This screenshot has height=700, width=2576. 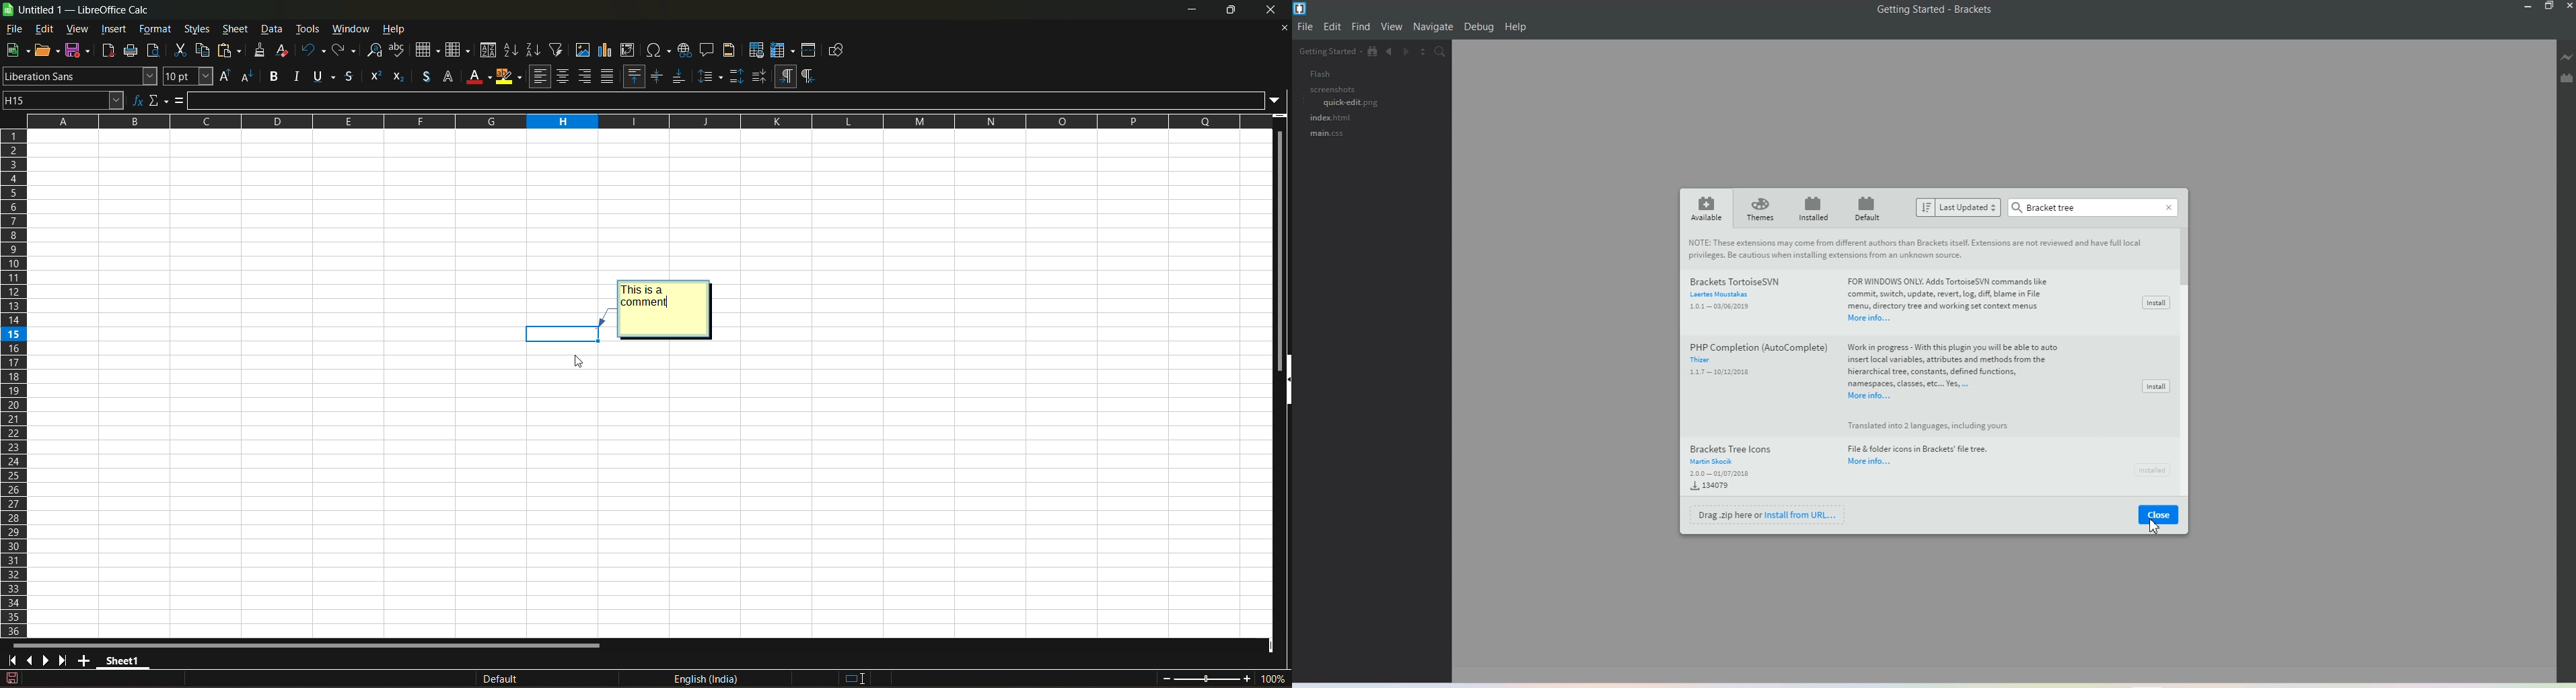 What do you see at coordinates (1704, 208) in the screenshot?
I see `Available` at bounding box center [1704, 208].